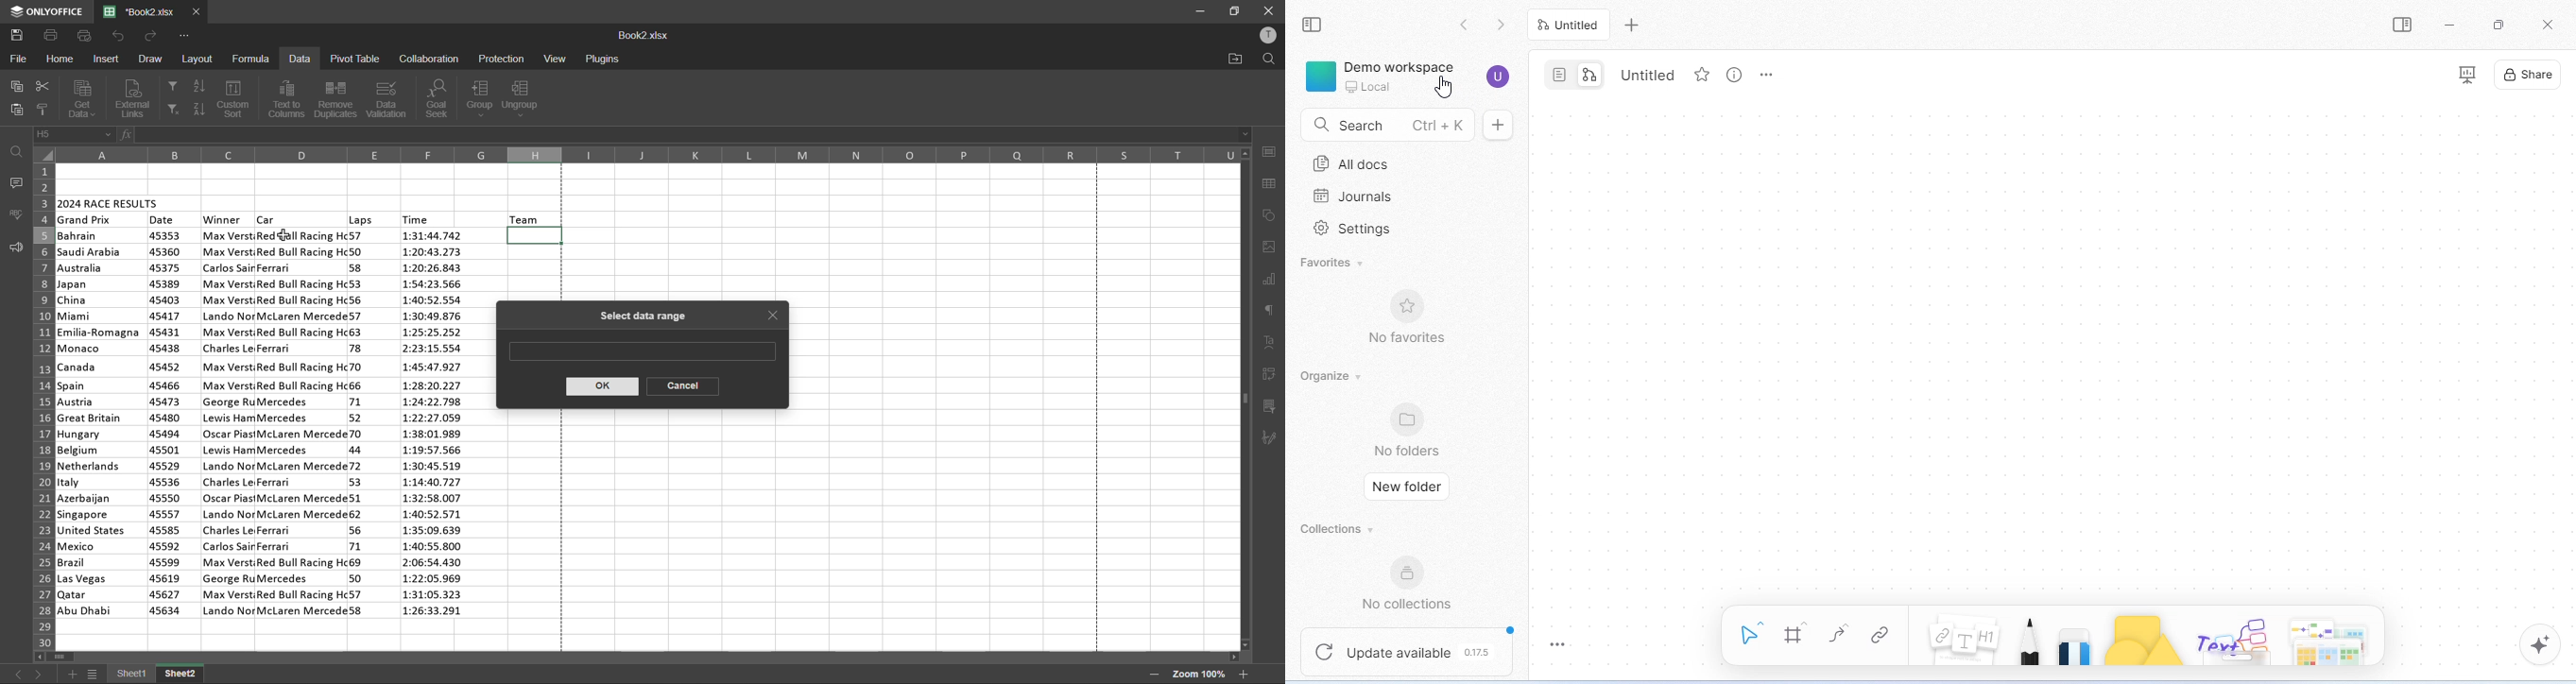 The image size is (2576, 700). Describe the element at coordinates (83, 35) in the screenshot. I see `quick print` at that location.